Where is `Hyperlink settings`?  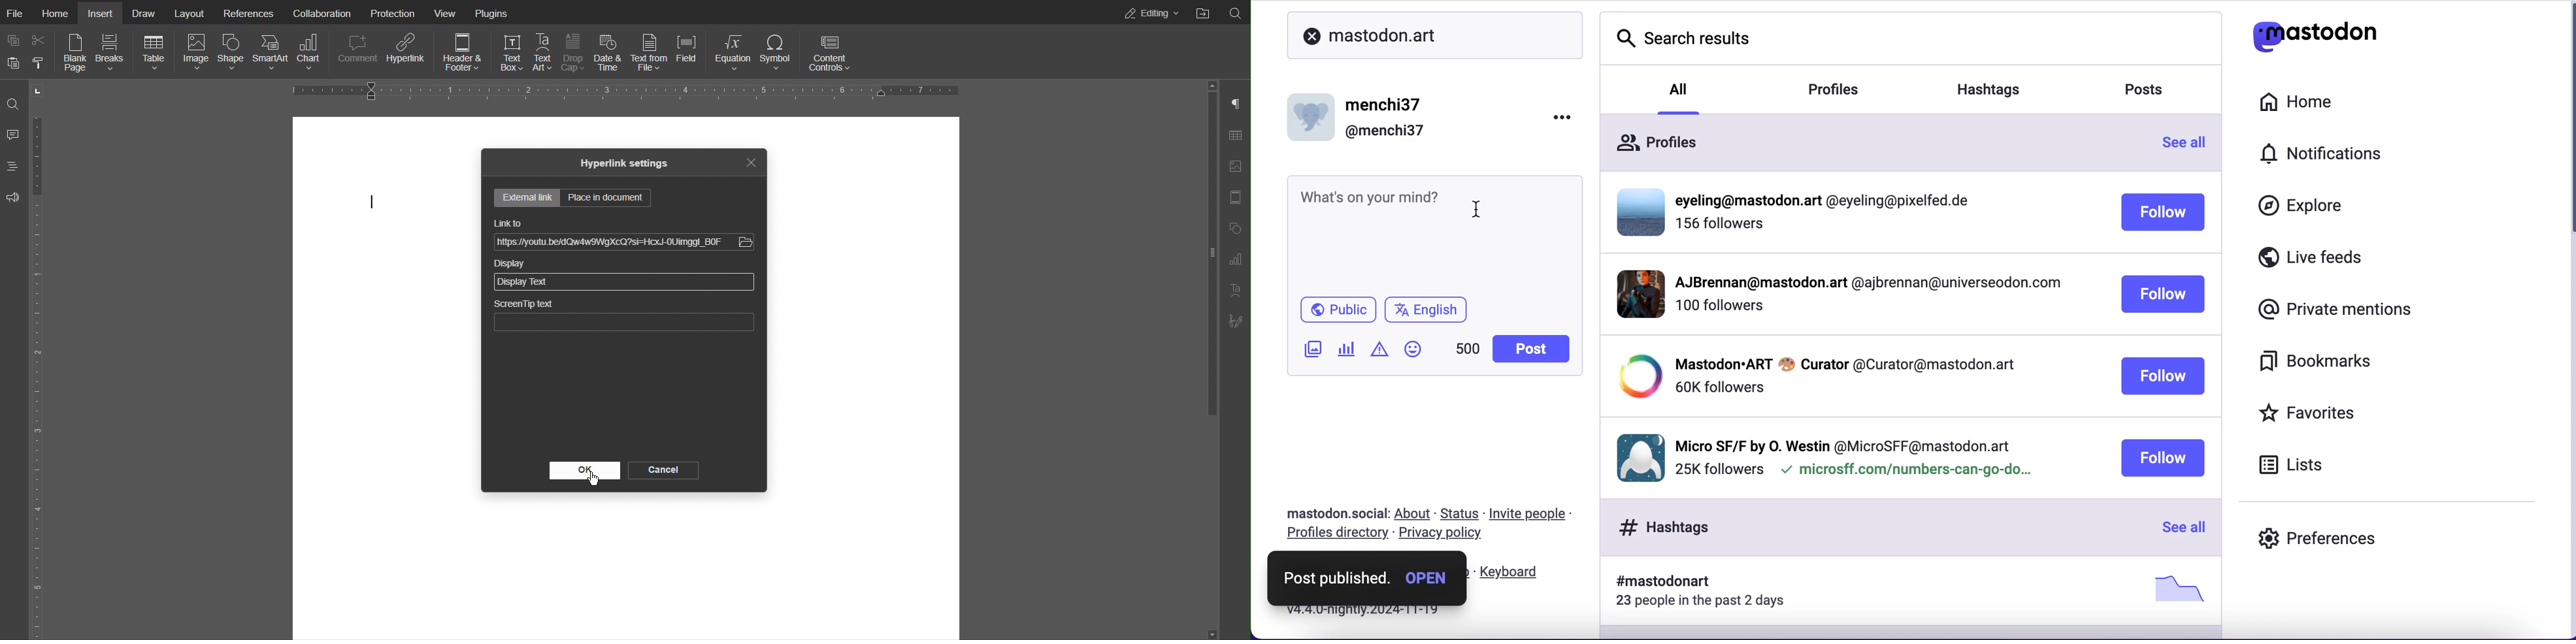 Hyperlink settings is located at coordinates (624, 164).